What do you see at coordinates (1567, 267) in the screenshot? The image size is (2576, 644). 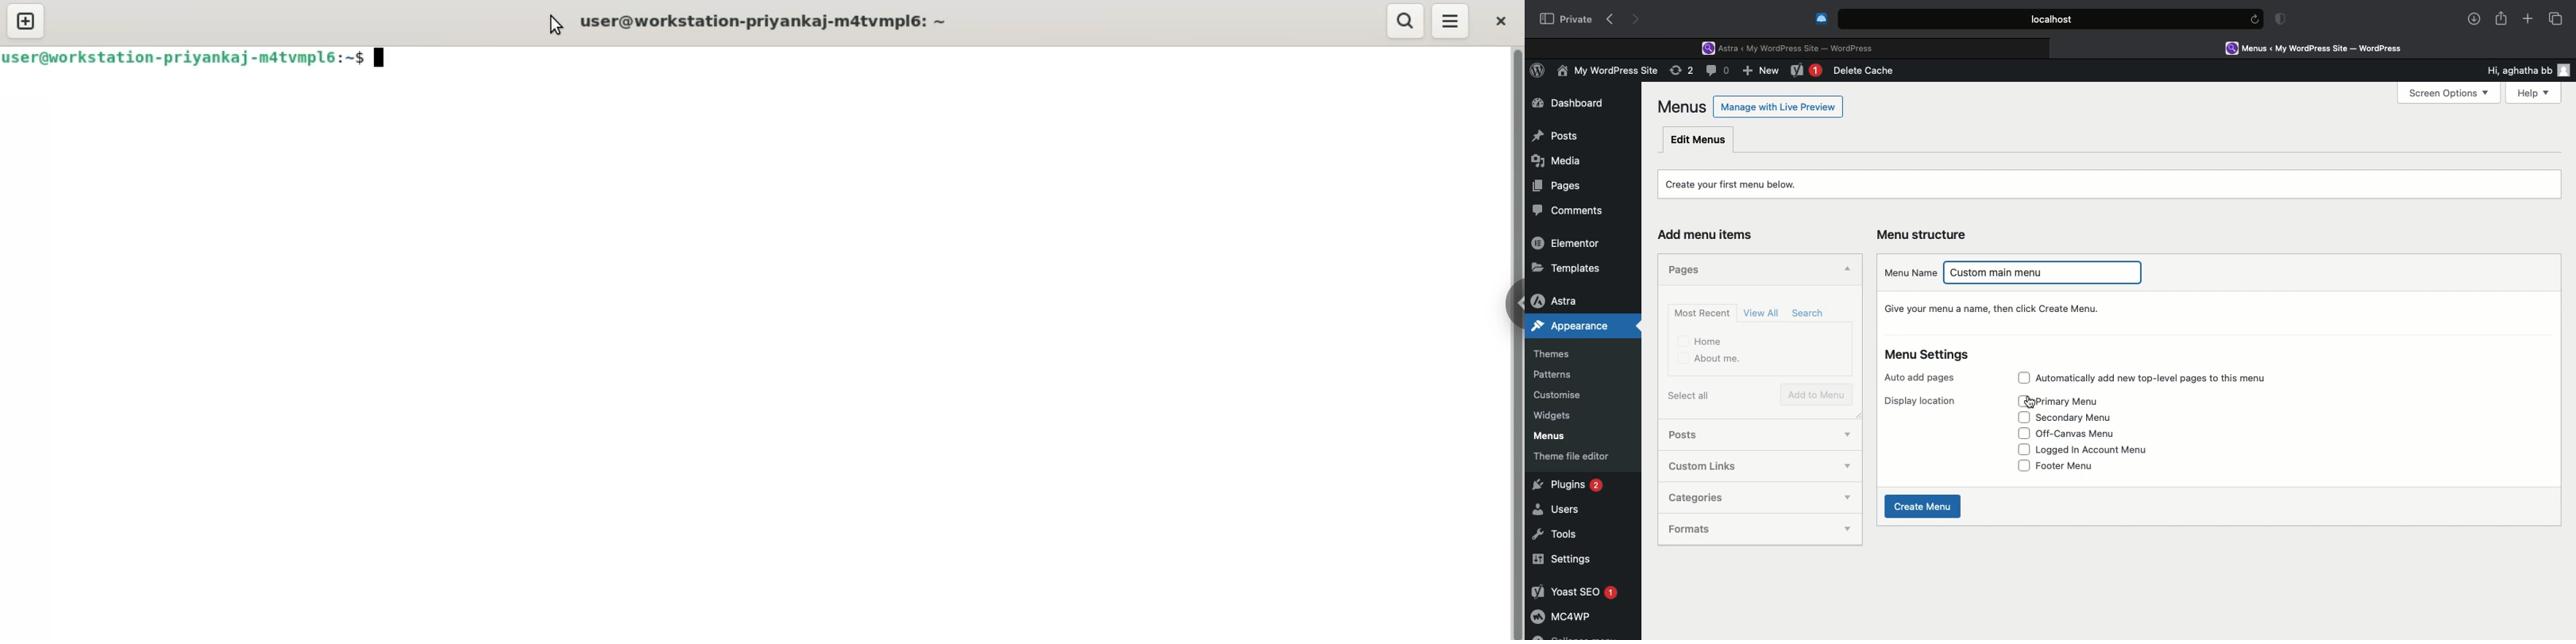 I see `Templates` at bounding box center [1567, 267].